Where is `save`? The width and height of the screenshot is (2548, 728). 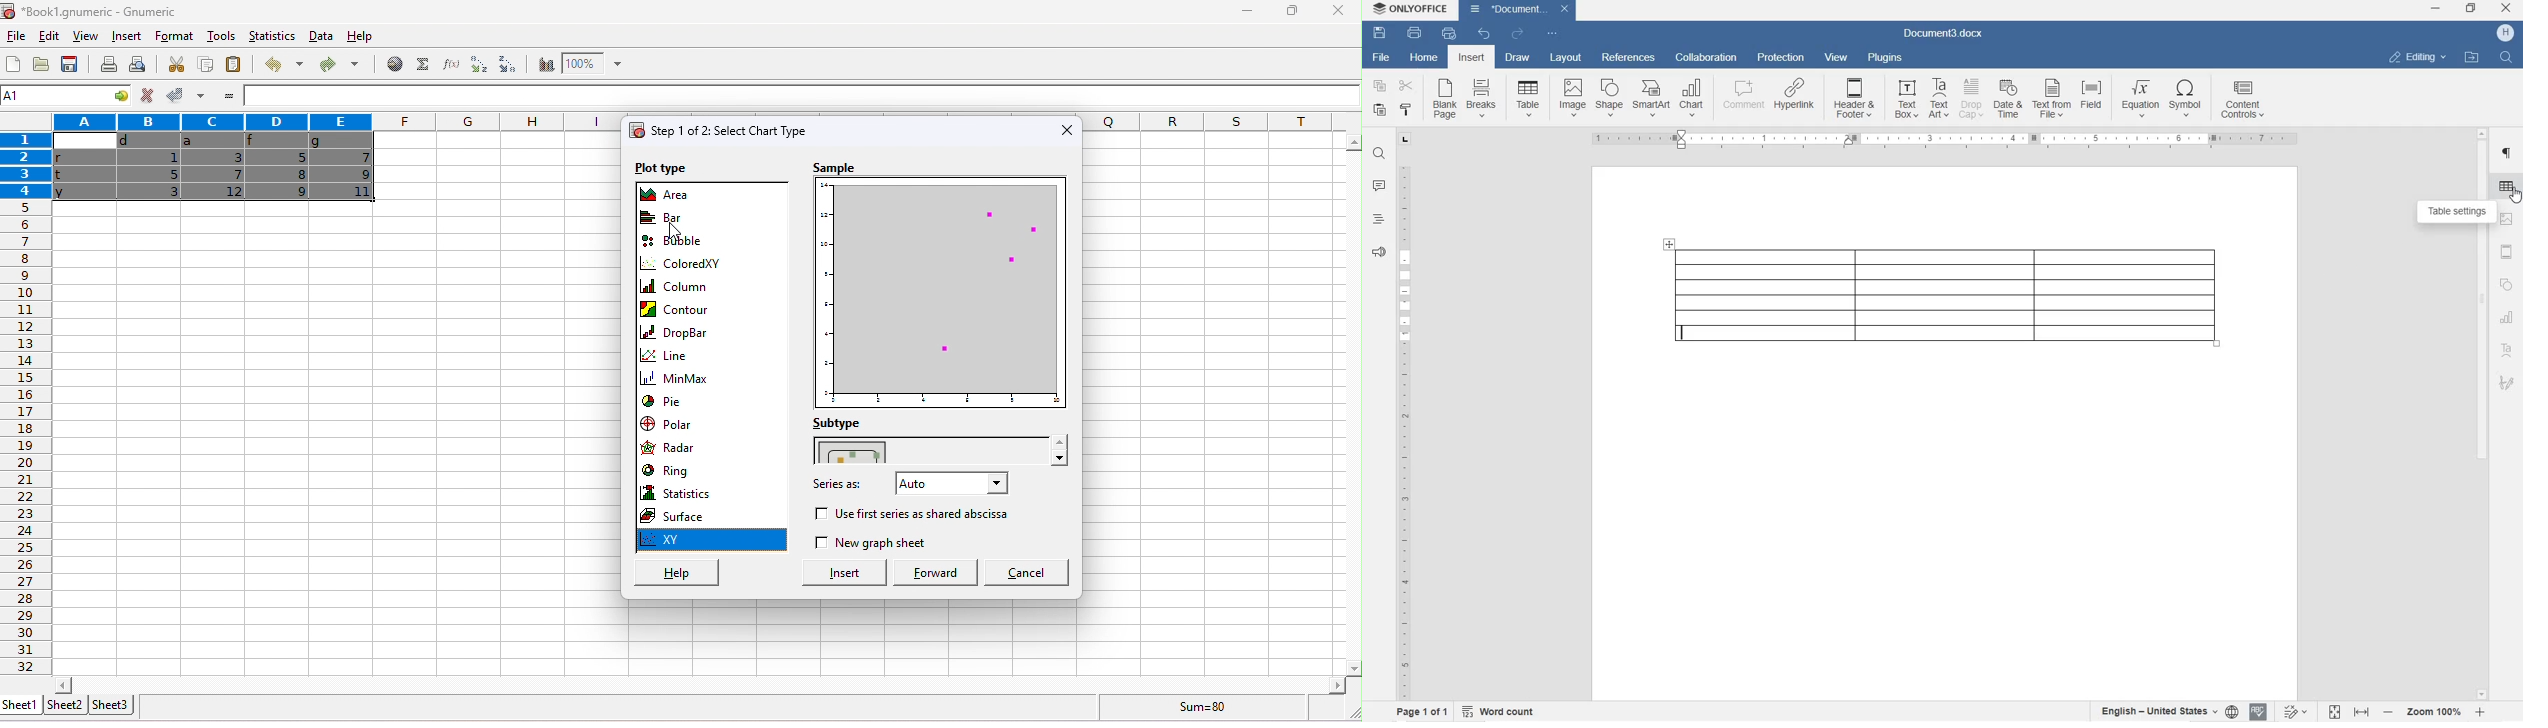
save is located at coordinates (70, 63).